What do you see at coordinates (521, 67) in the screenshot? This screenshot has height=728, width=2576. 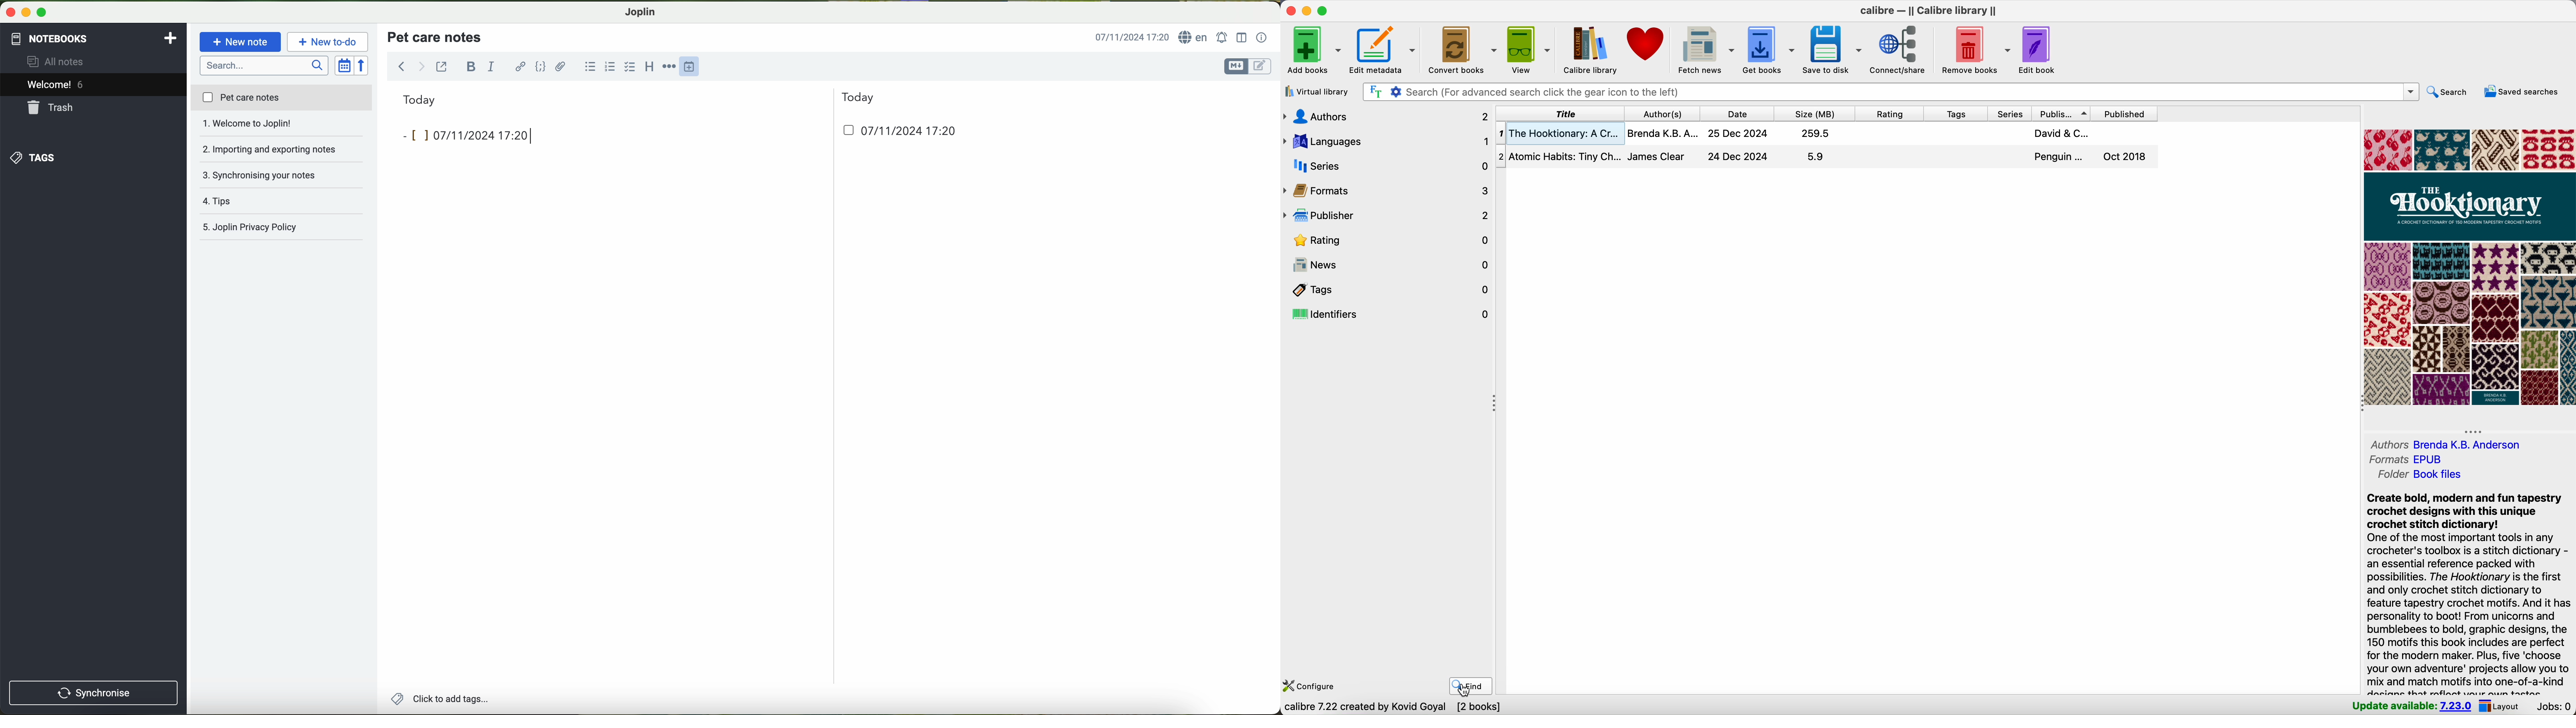 I see `hyperlink` at bounding box center [521, 67].